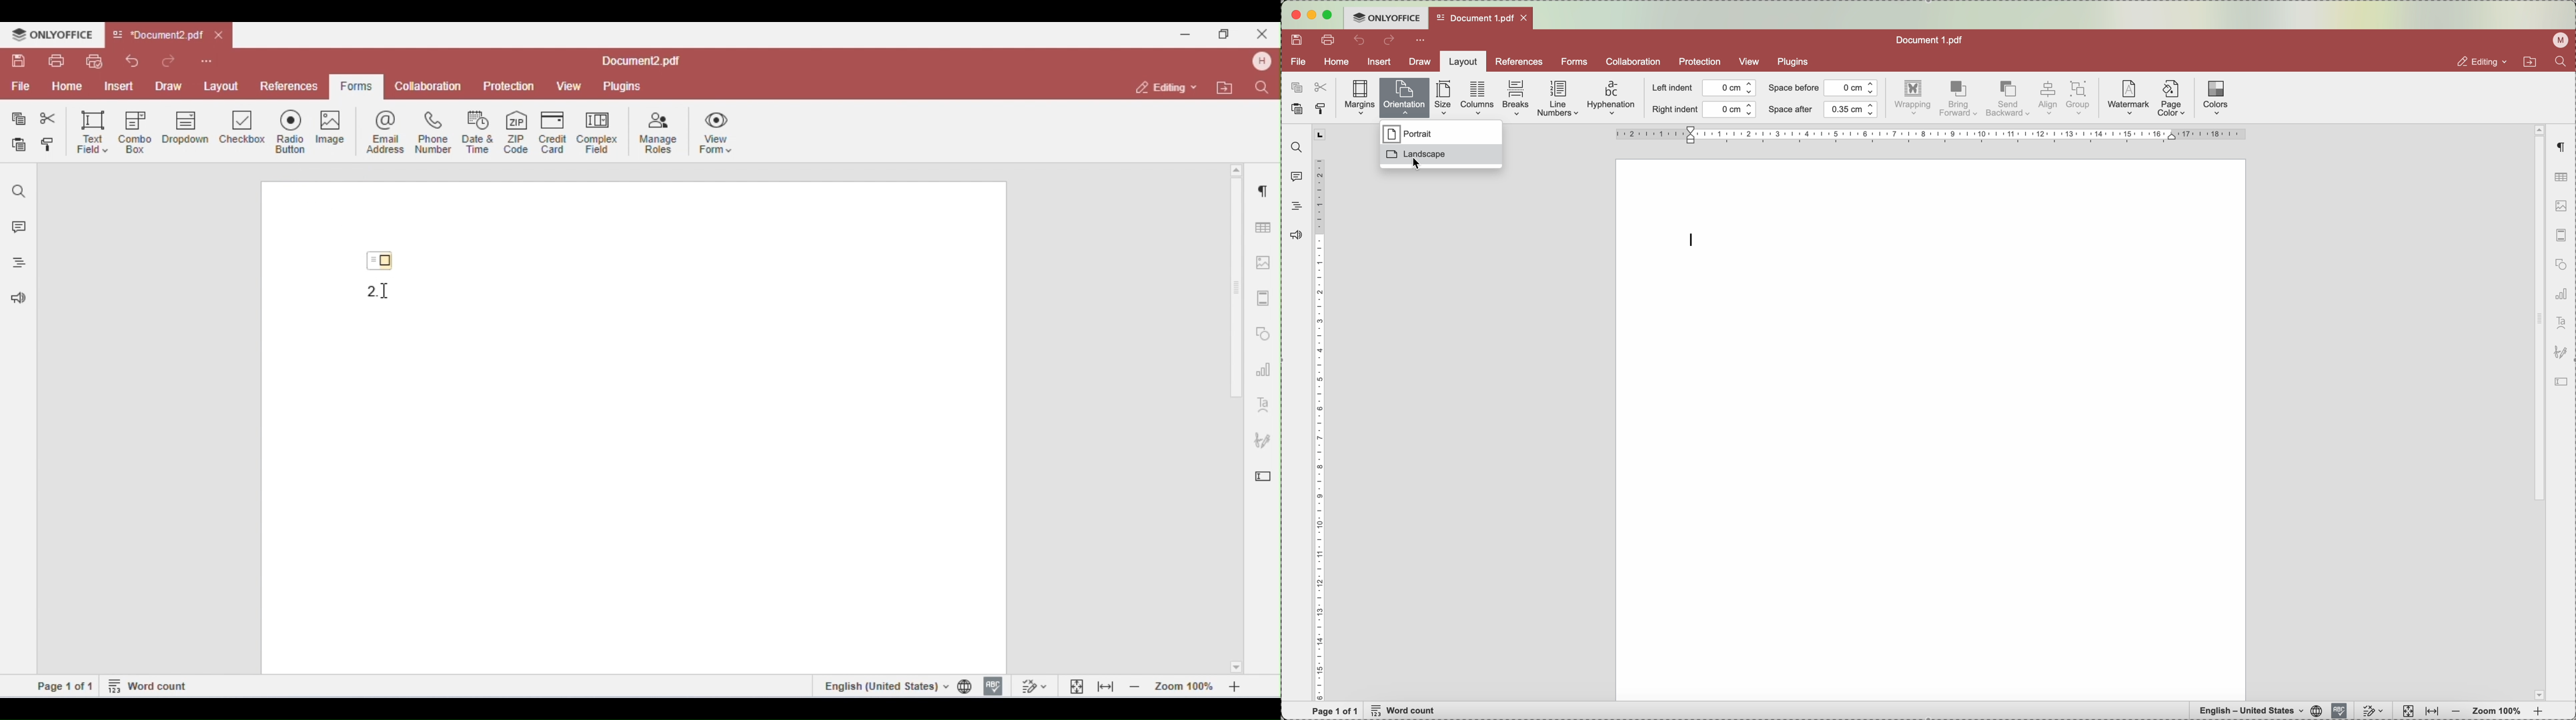  Describe the element at coordinates (1296, 111) in the screenshot. I see `paste` at that location.